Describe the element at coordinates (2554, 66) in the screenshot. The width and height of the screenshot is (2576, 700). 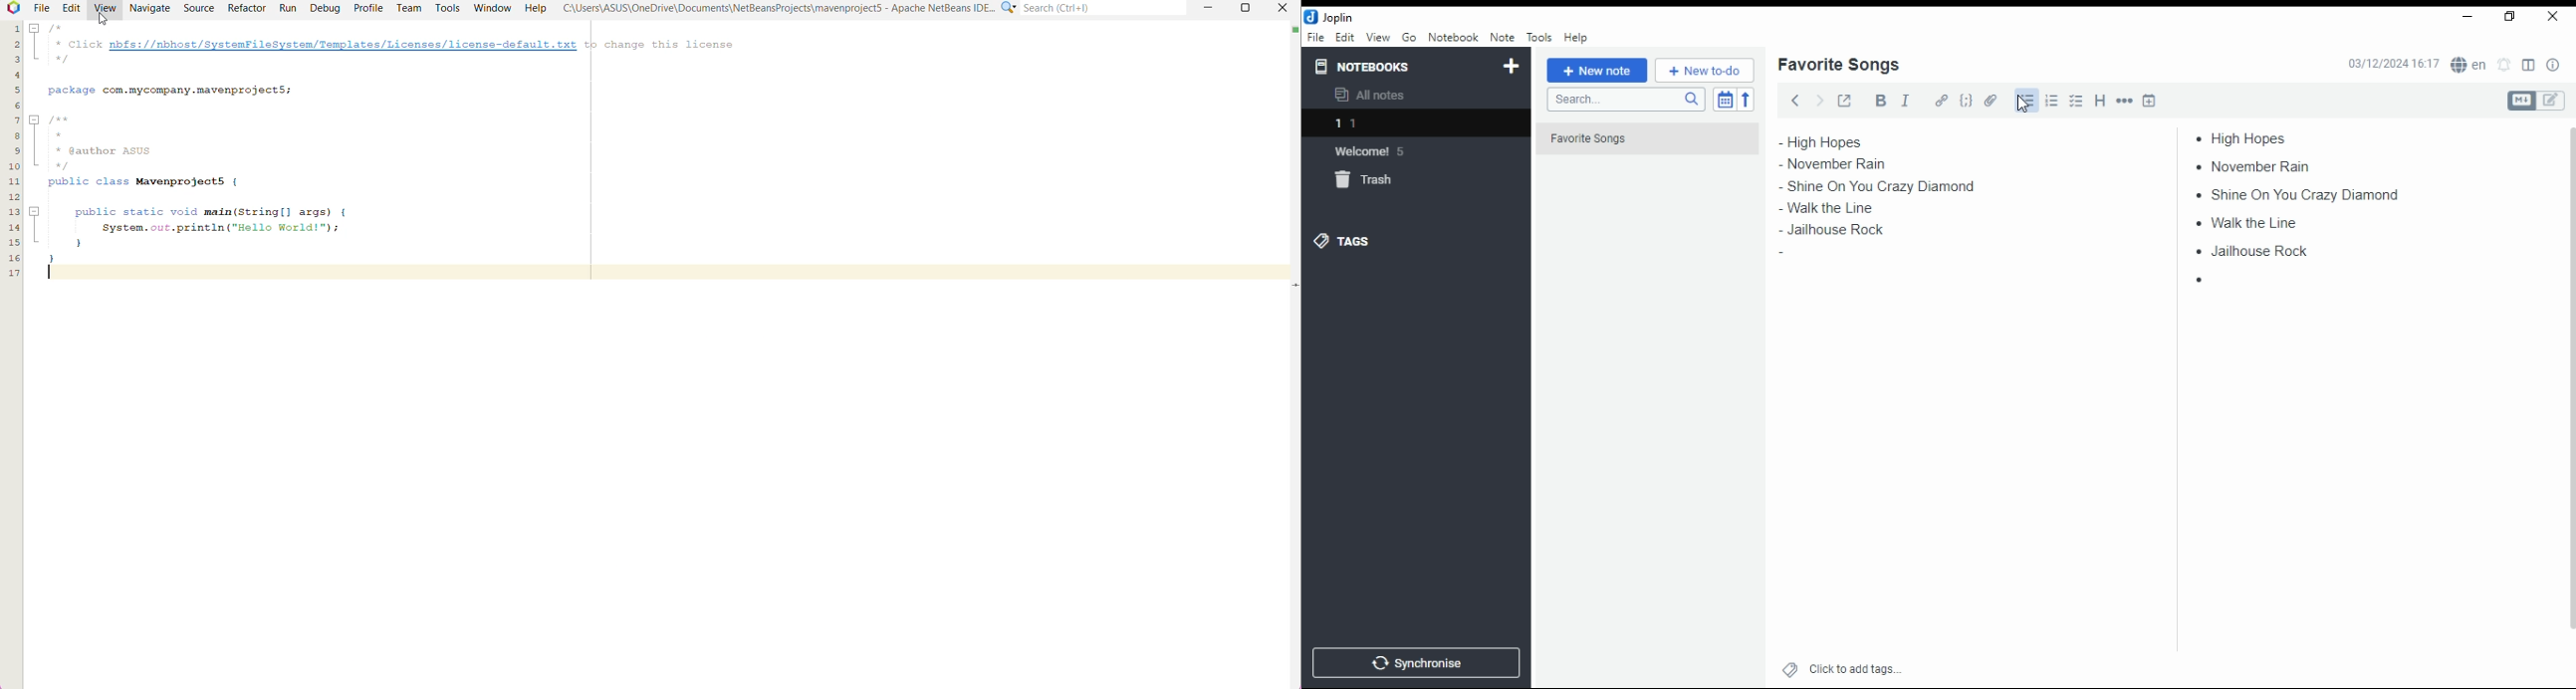
I see `note properties` at that location.